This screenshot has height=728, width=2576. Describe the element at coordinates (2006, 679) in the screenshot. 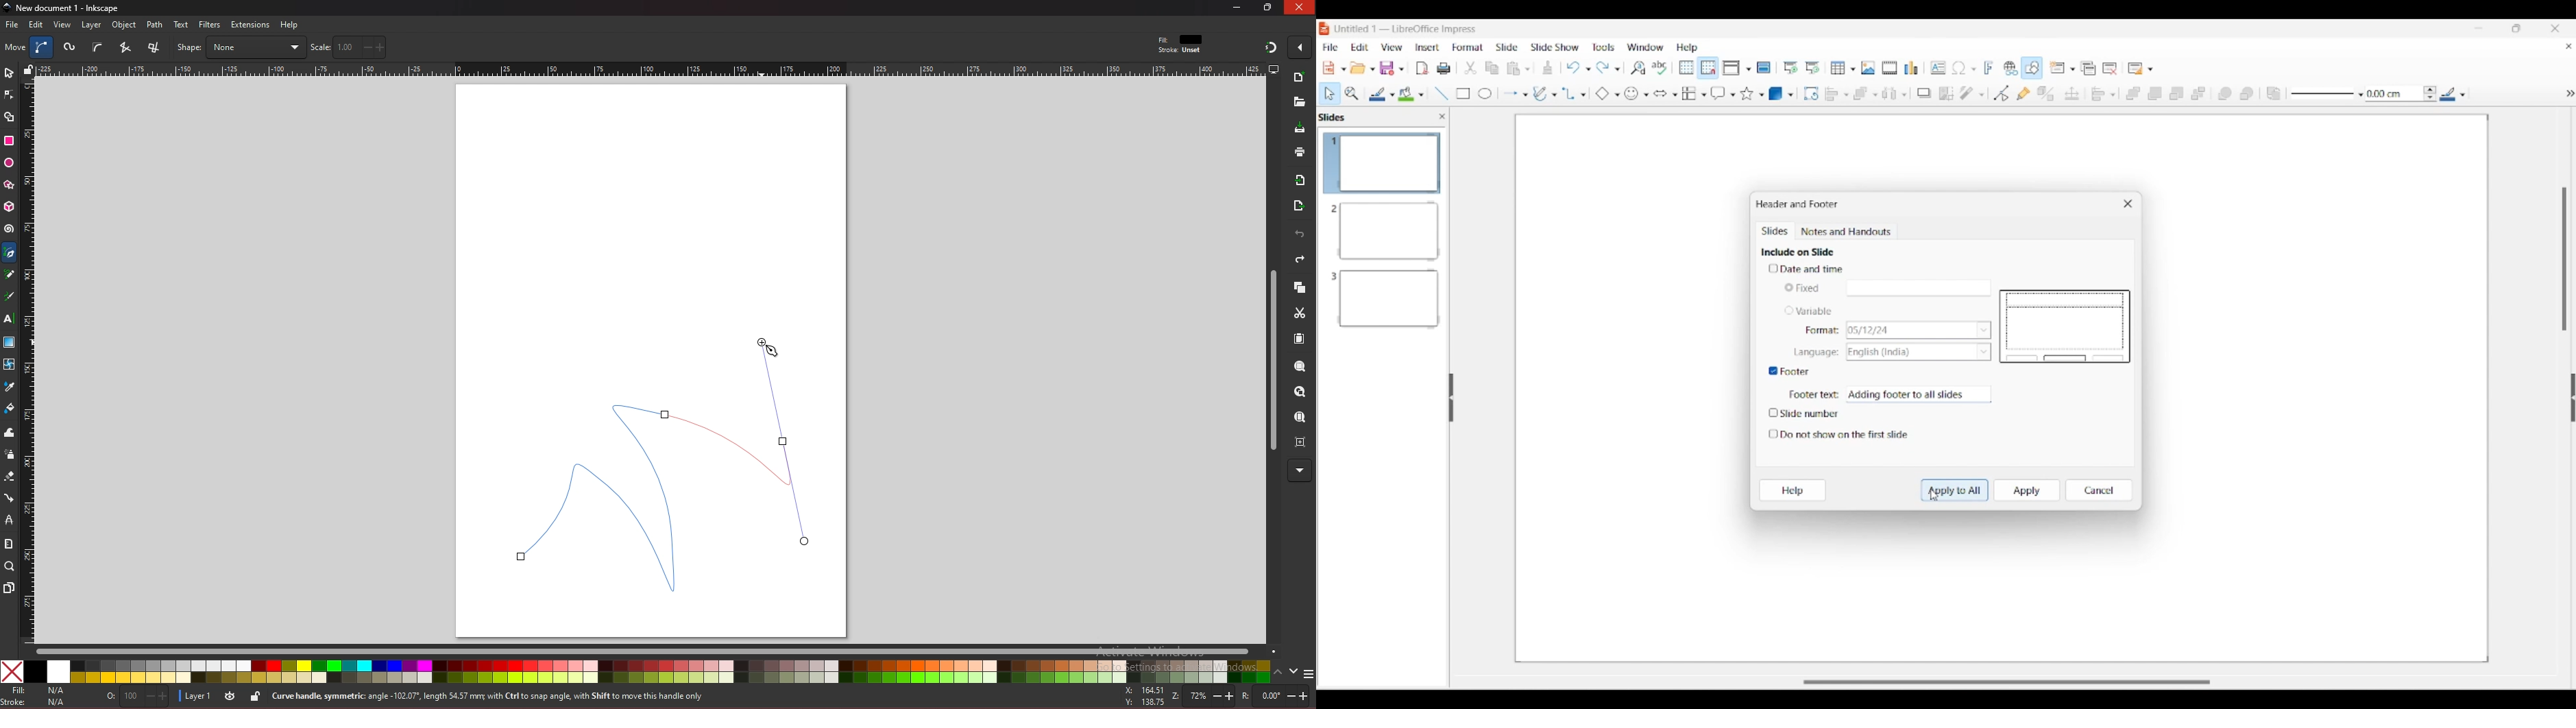

I see `Slider` at that location.